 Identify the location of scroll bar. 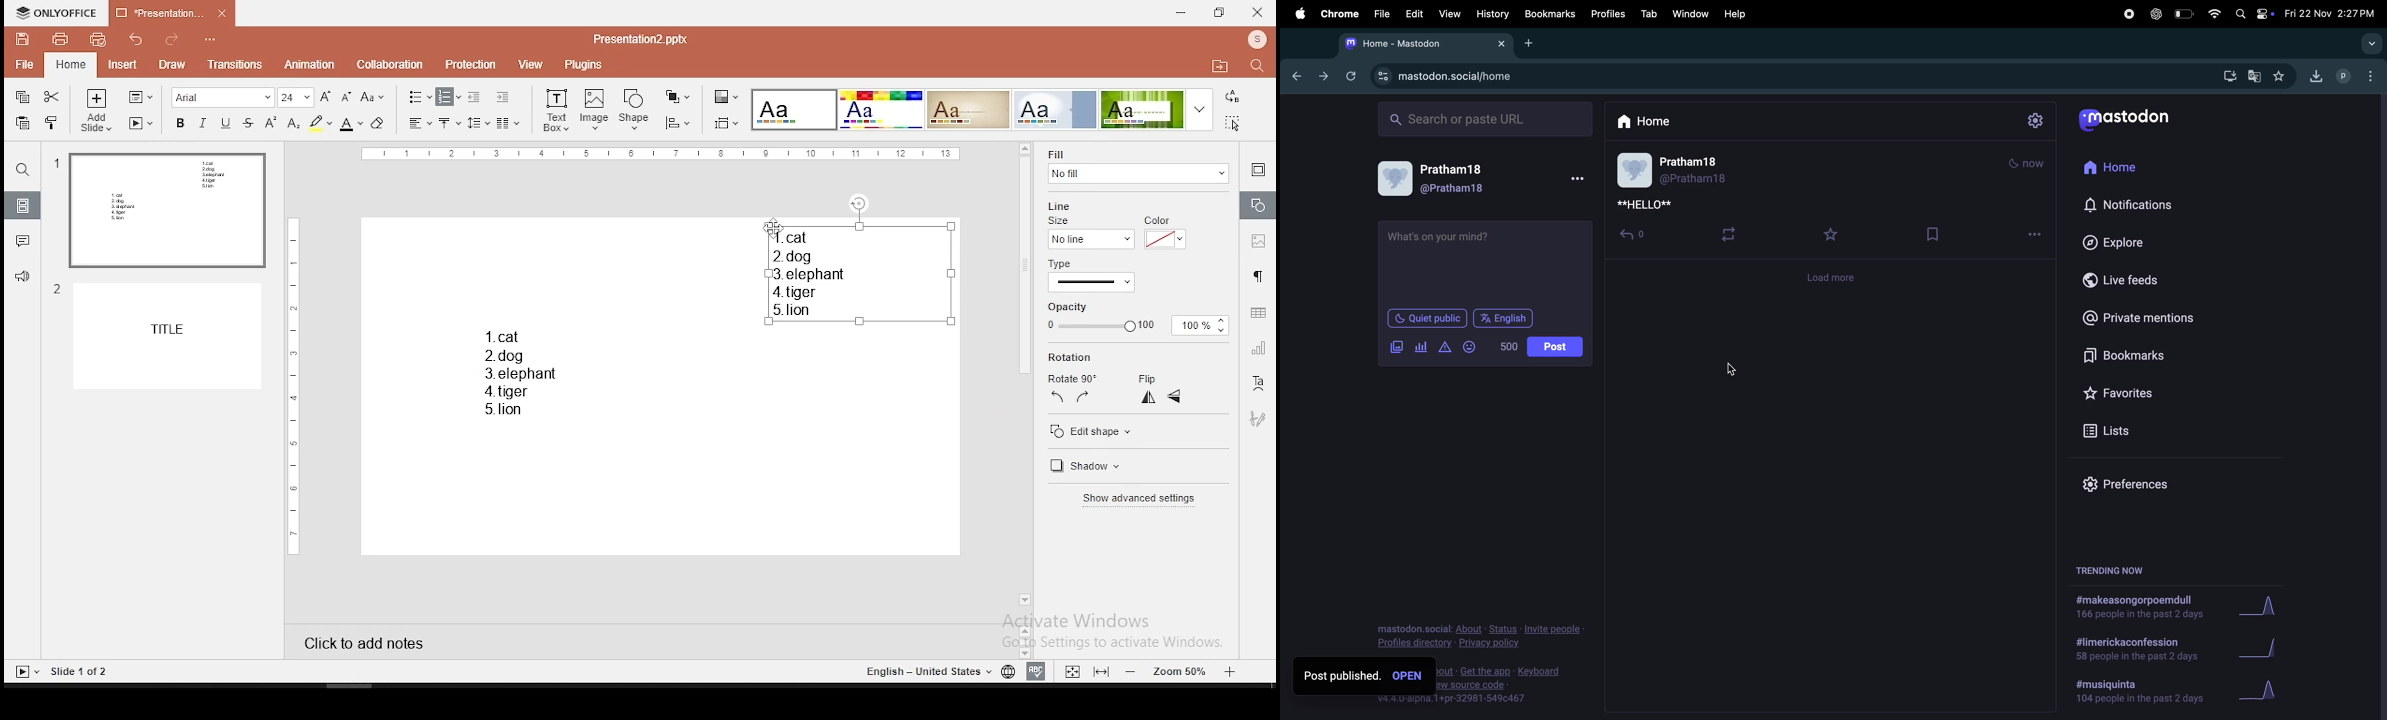
(1024, 376).